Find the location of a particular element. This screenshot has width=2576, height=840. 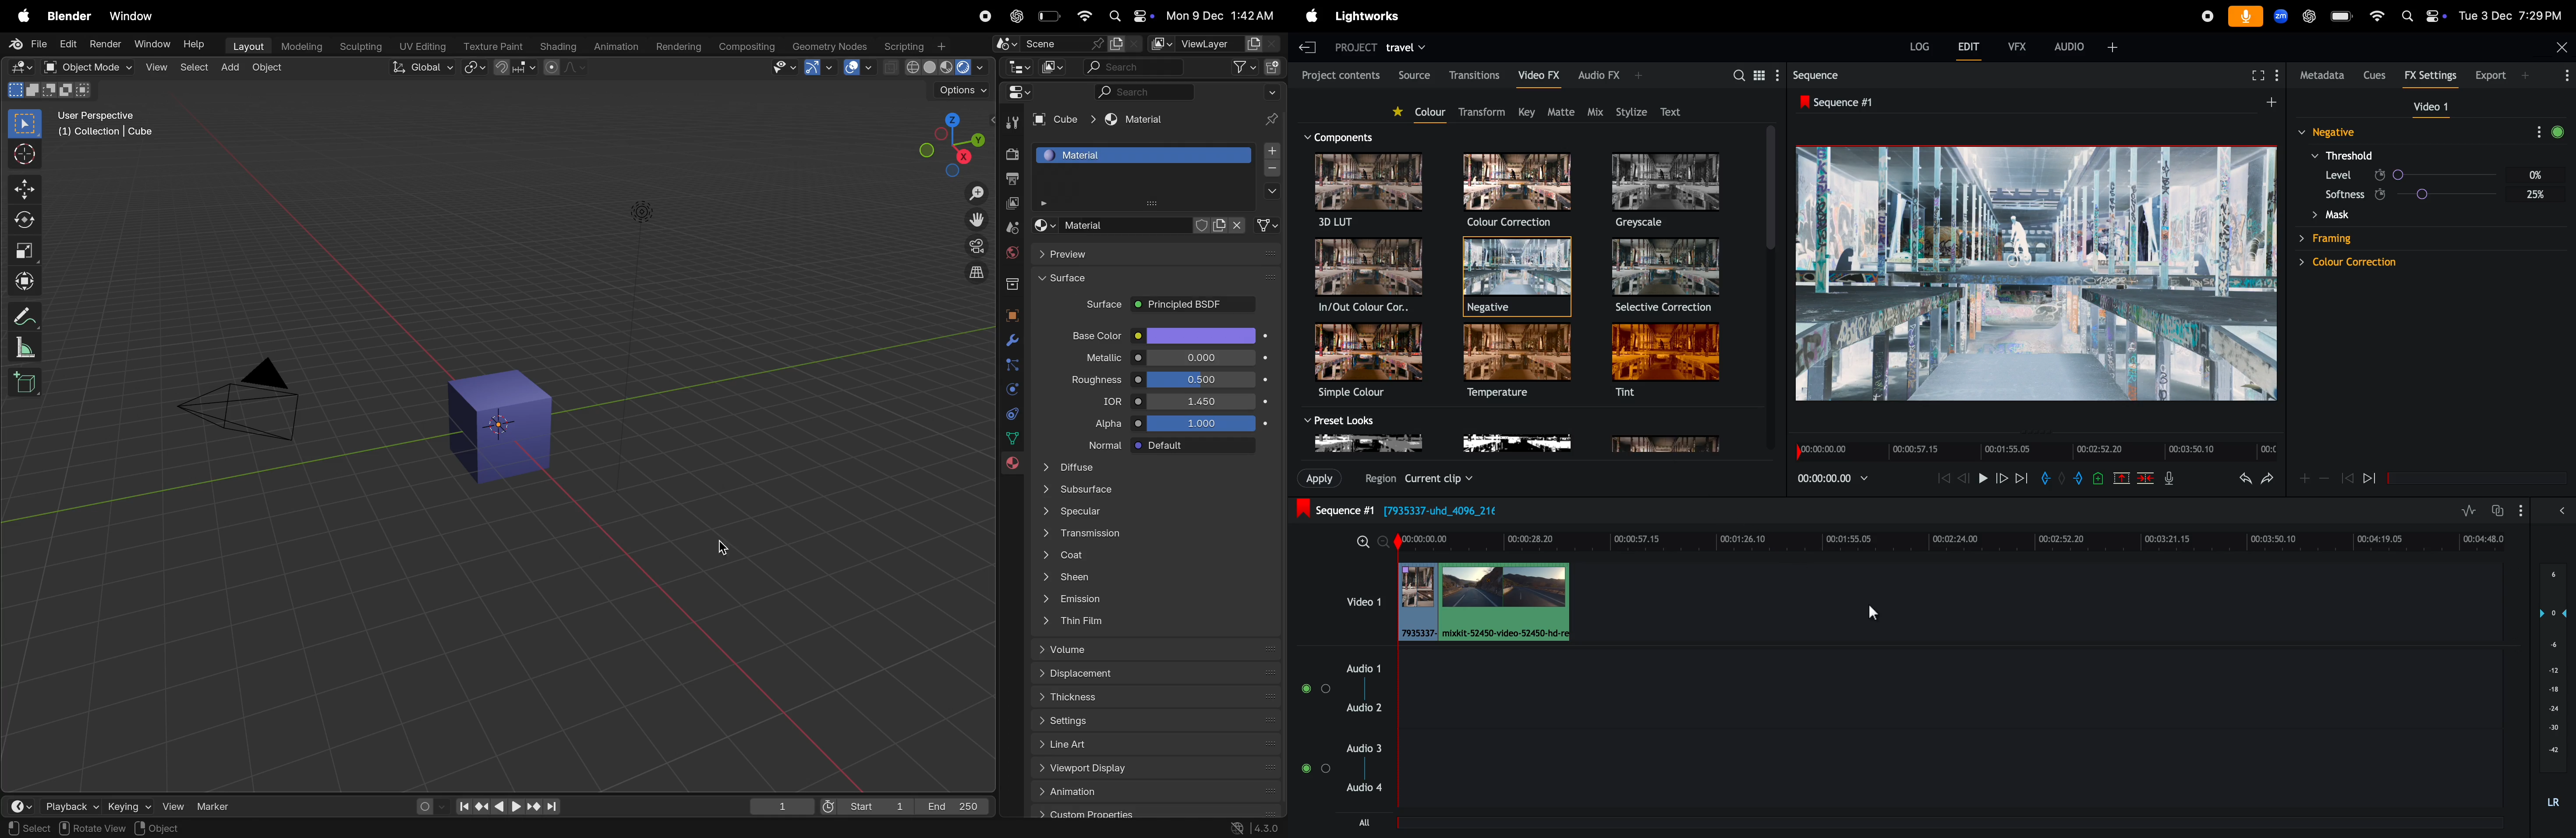

 is located at coordinates (2438, 175).